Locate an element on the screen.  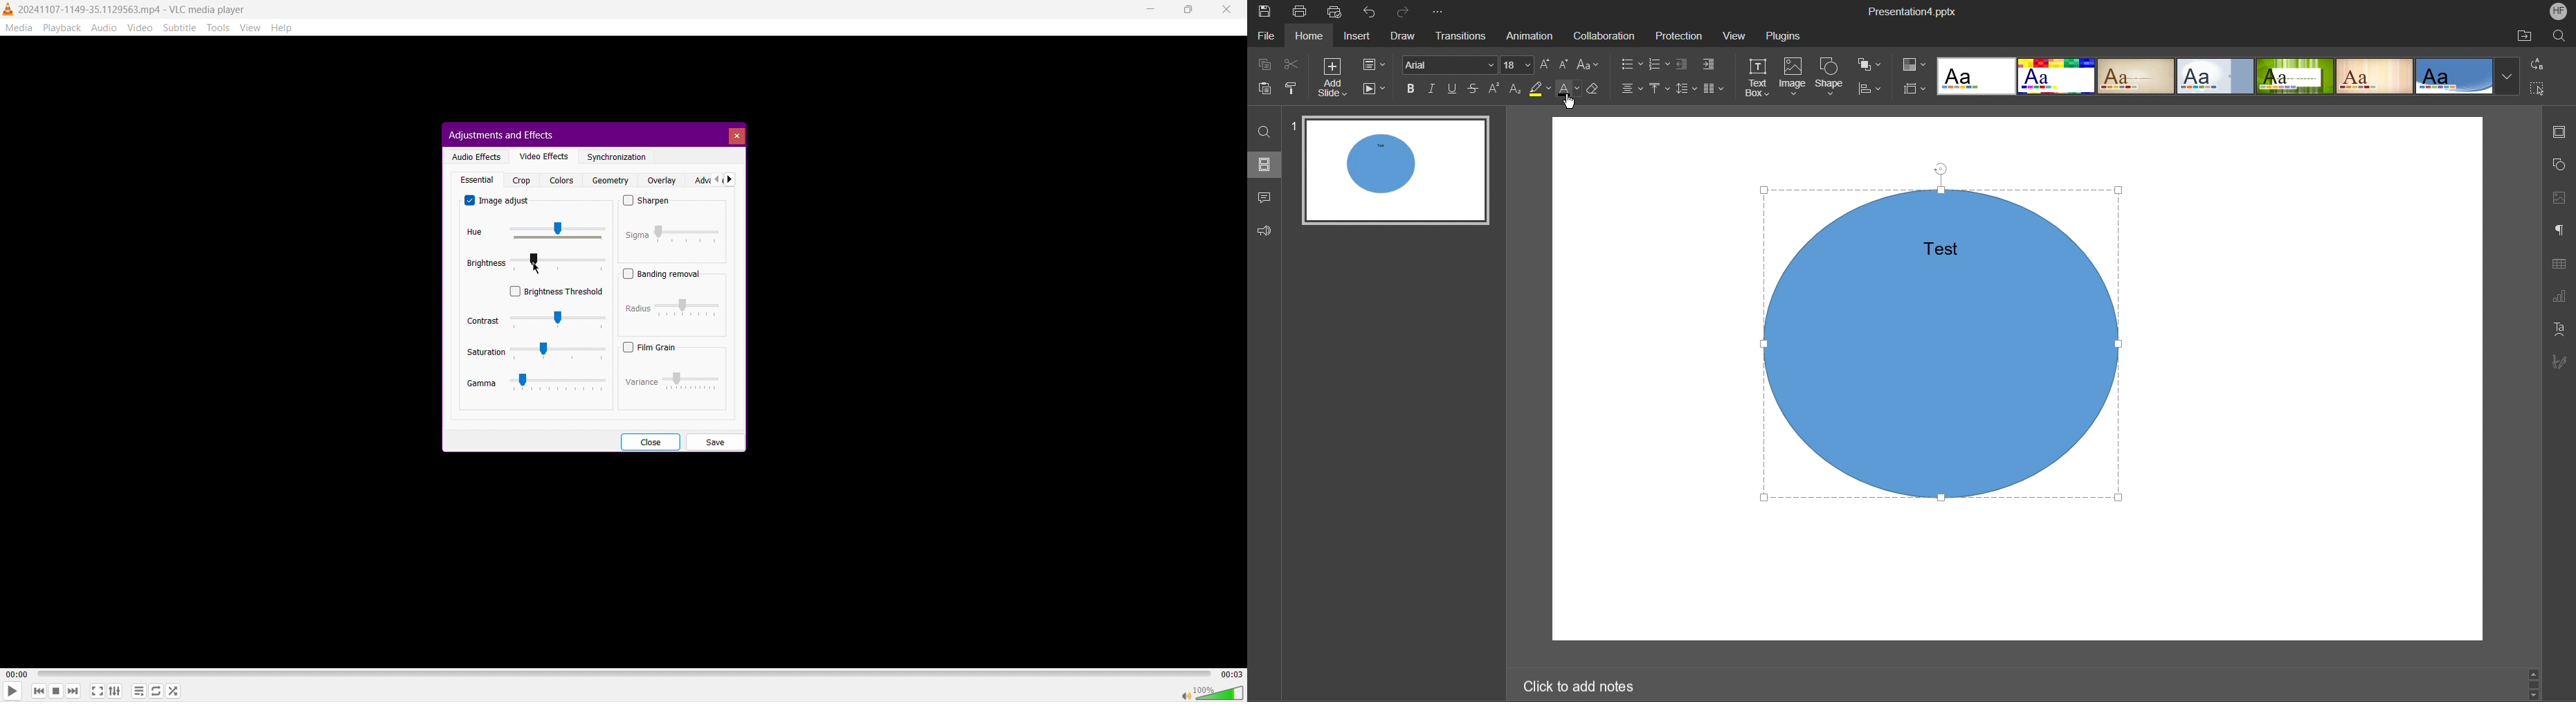
Replace is located at coordinates (2539, 62).